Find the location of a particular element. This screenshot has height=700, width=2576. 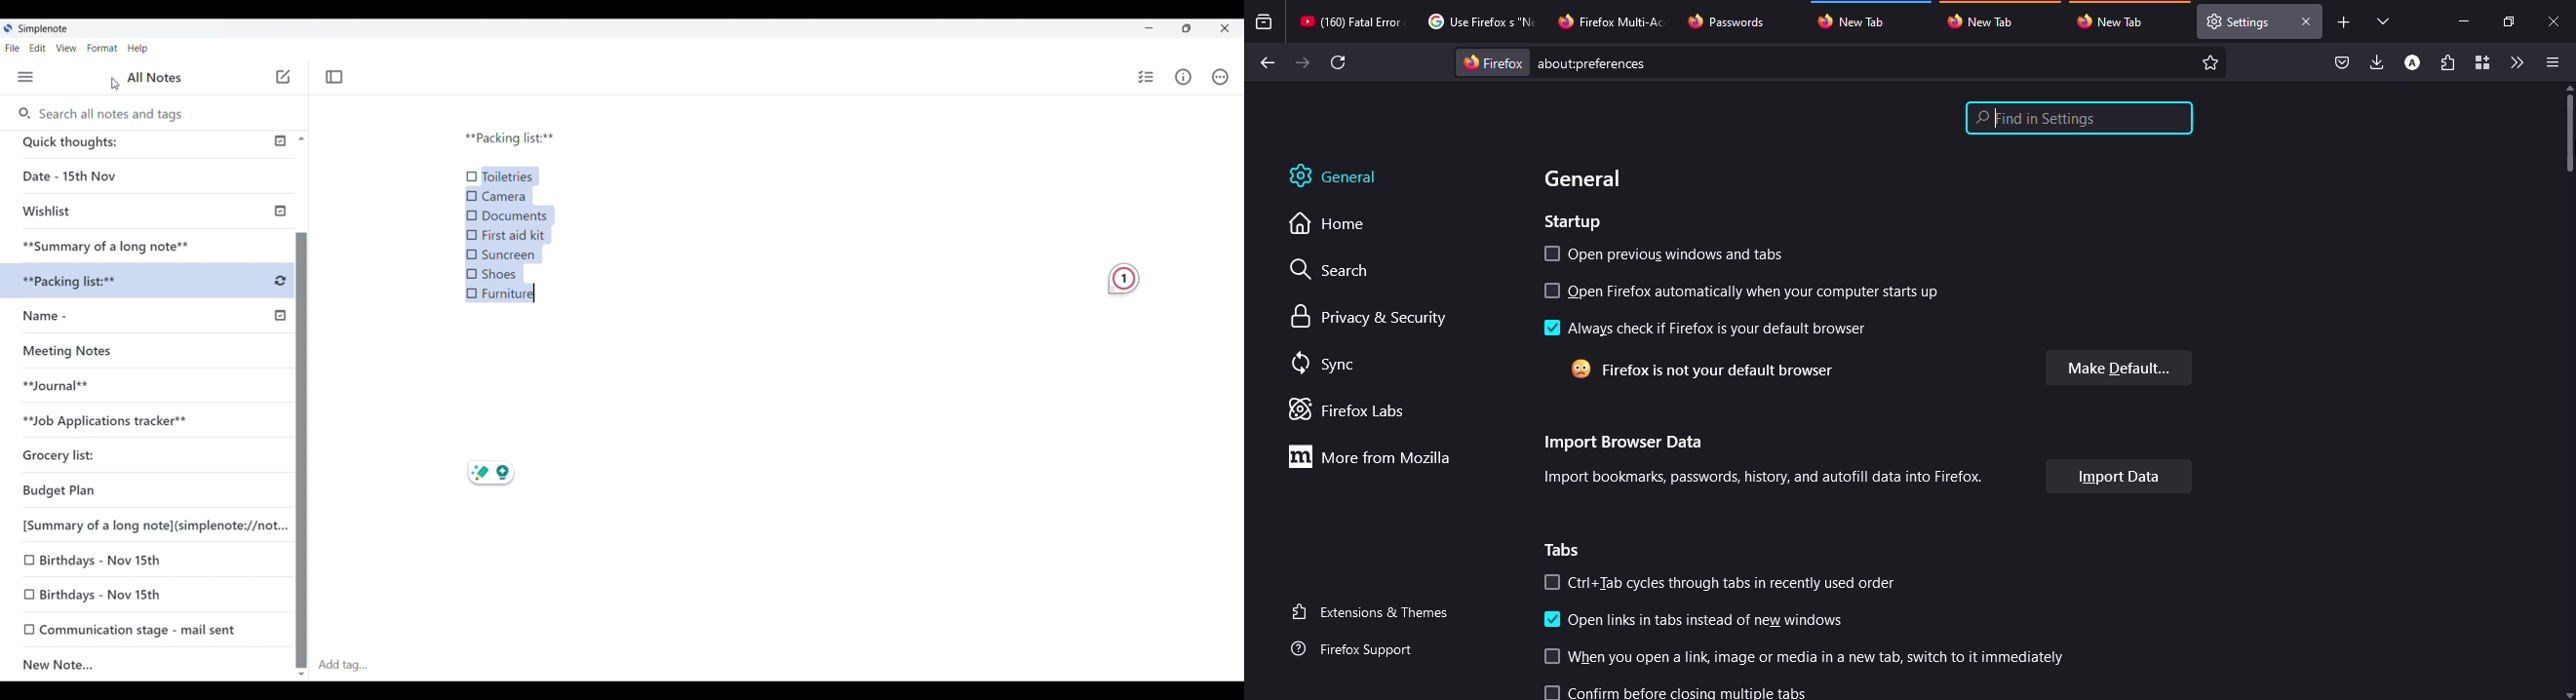

home is located at coordinates (1338, 224).